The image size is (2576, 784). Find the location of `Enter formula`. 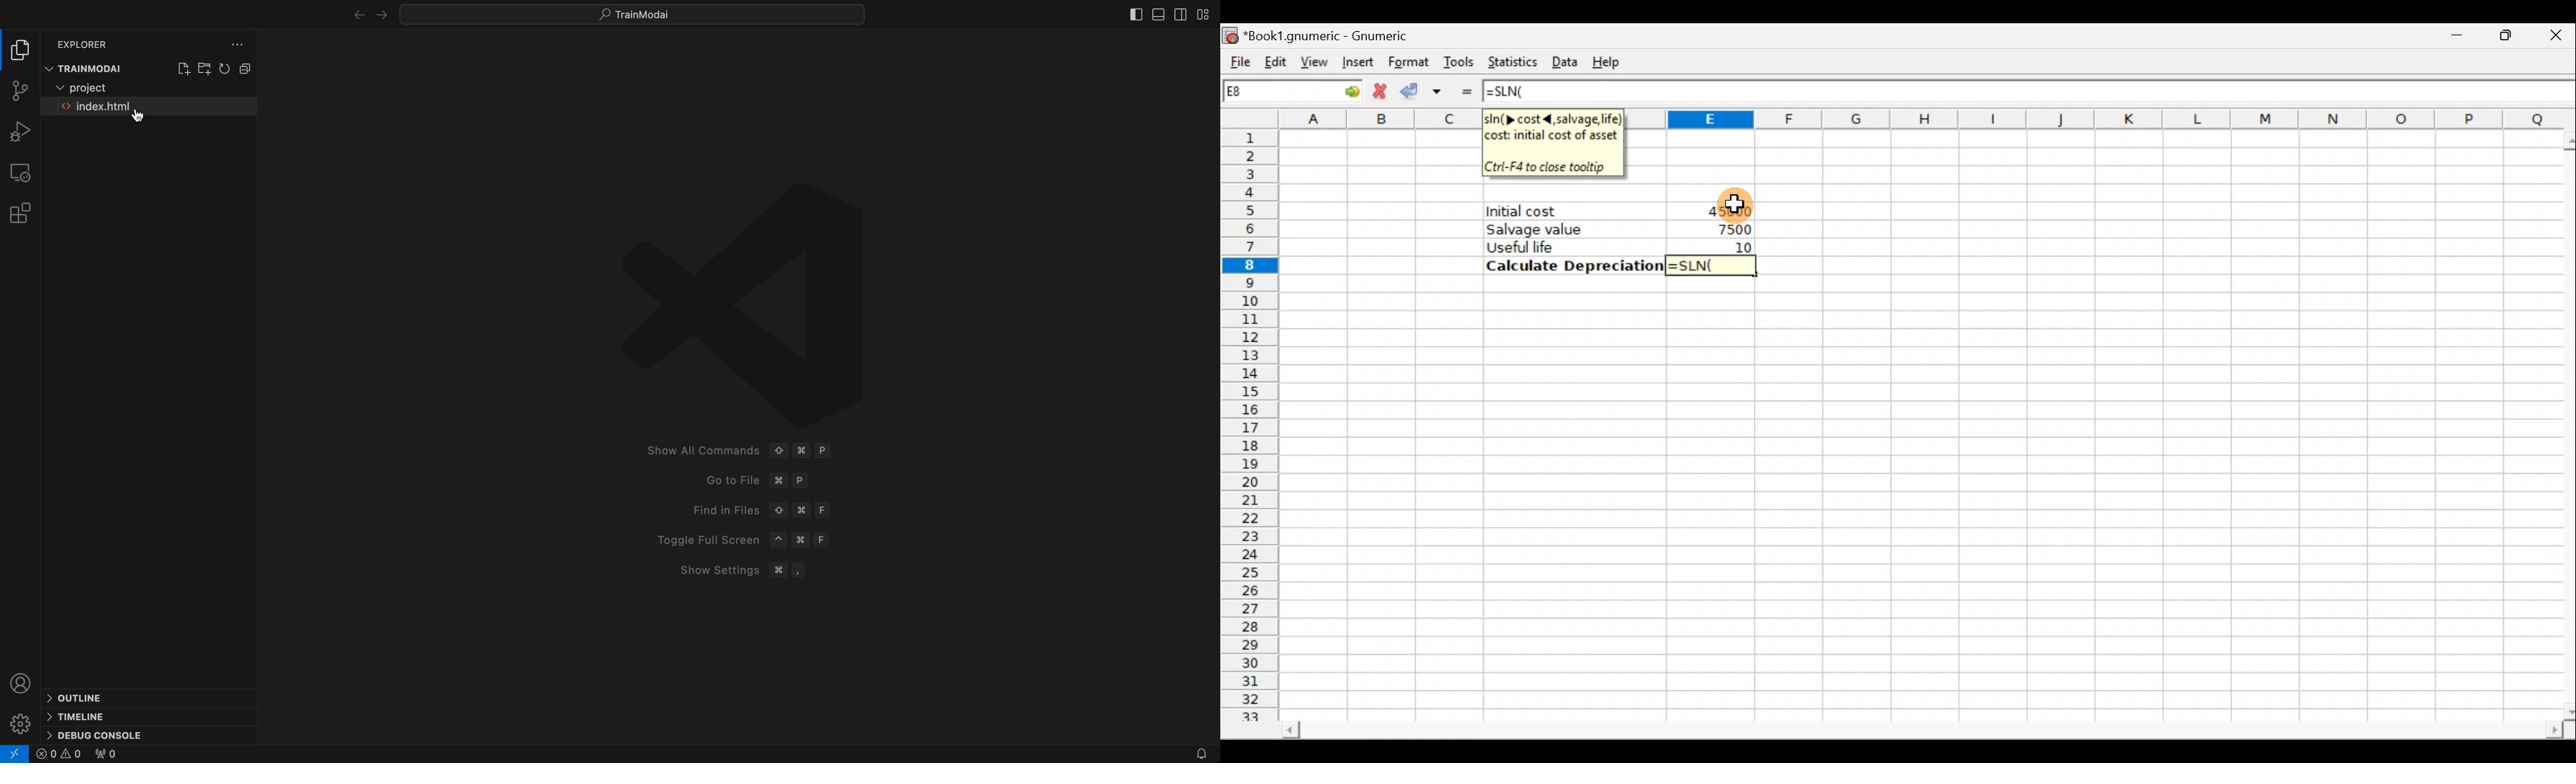

Enter formula is located at coordinates (1466, 90).